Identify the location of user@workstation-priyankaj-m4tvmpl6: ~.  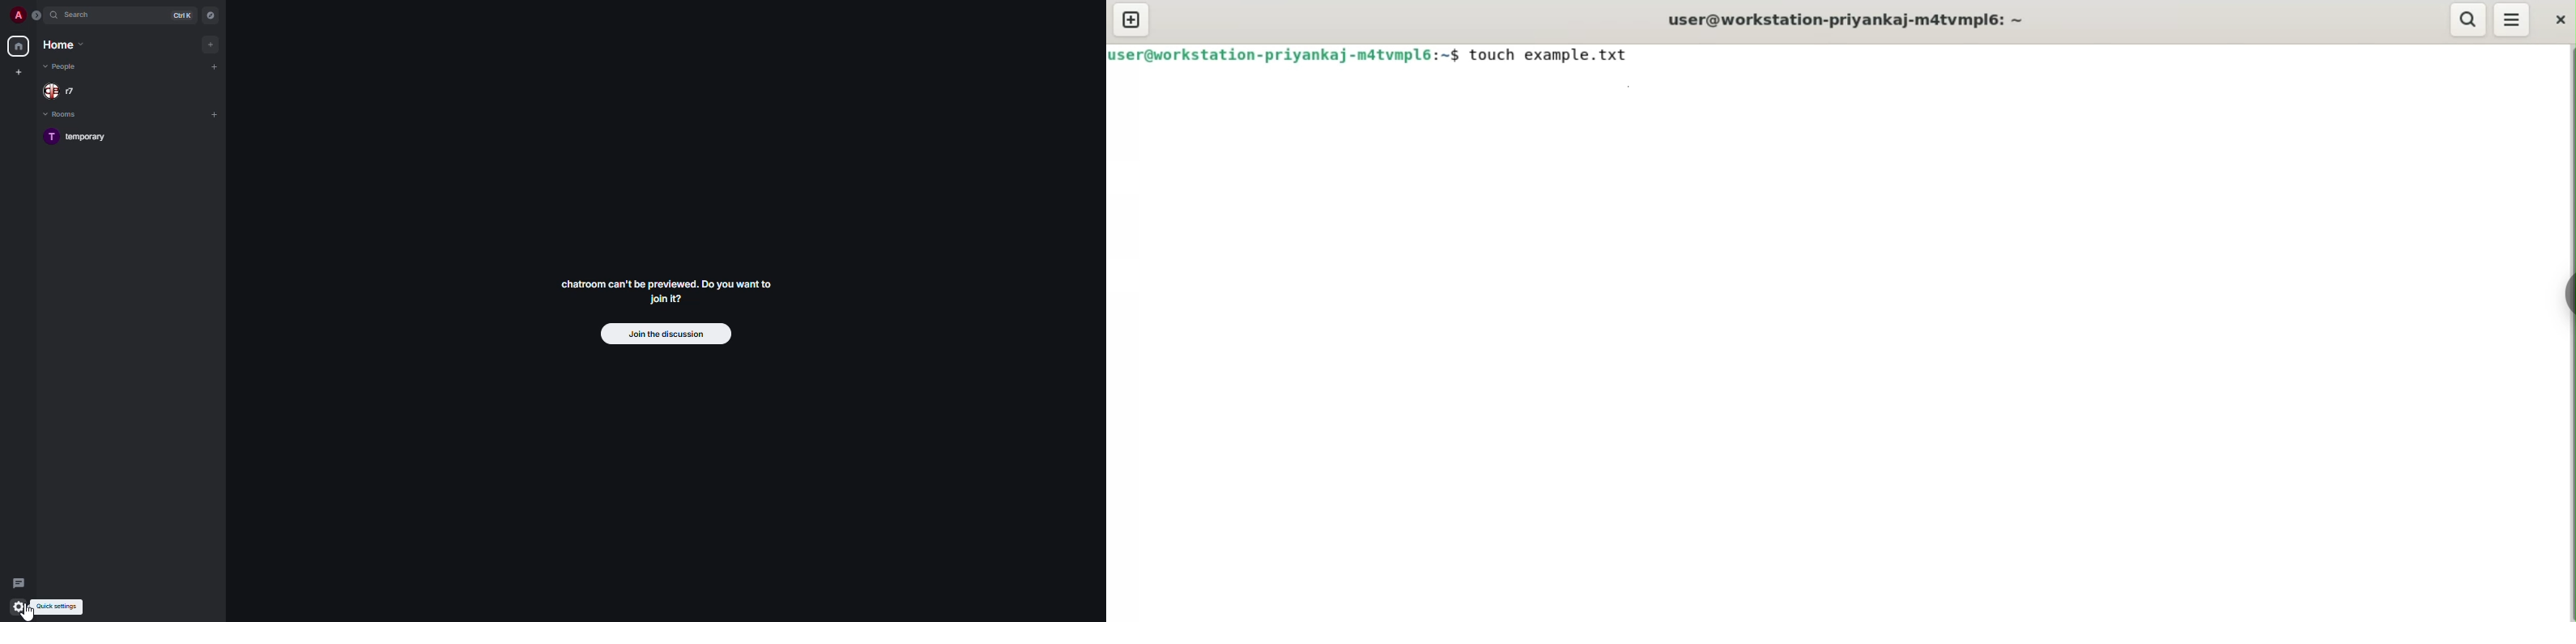
(1842, 18).